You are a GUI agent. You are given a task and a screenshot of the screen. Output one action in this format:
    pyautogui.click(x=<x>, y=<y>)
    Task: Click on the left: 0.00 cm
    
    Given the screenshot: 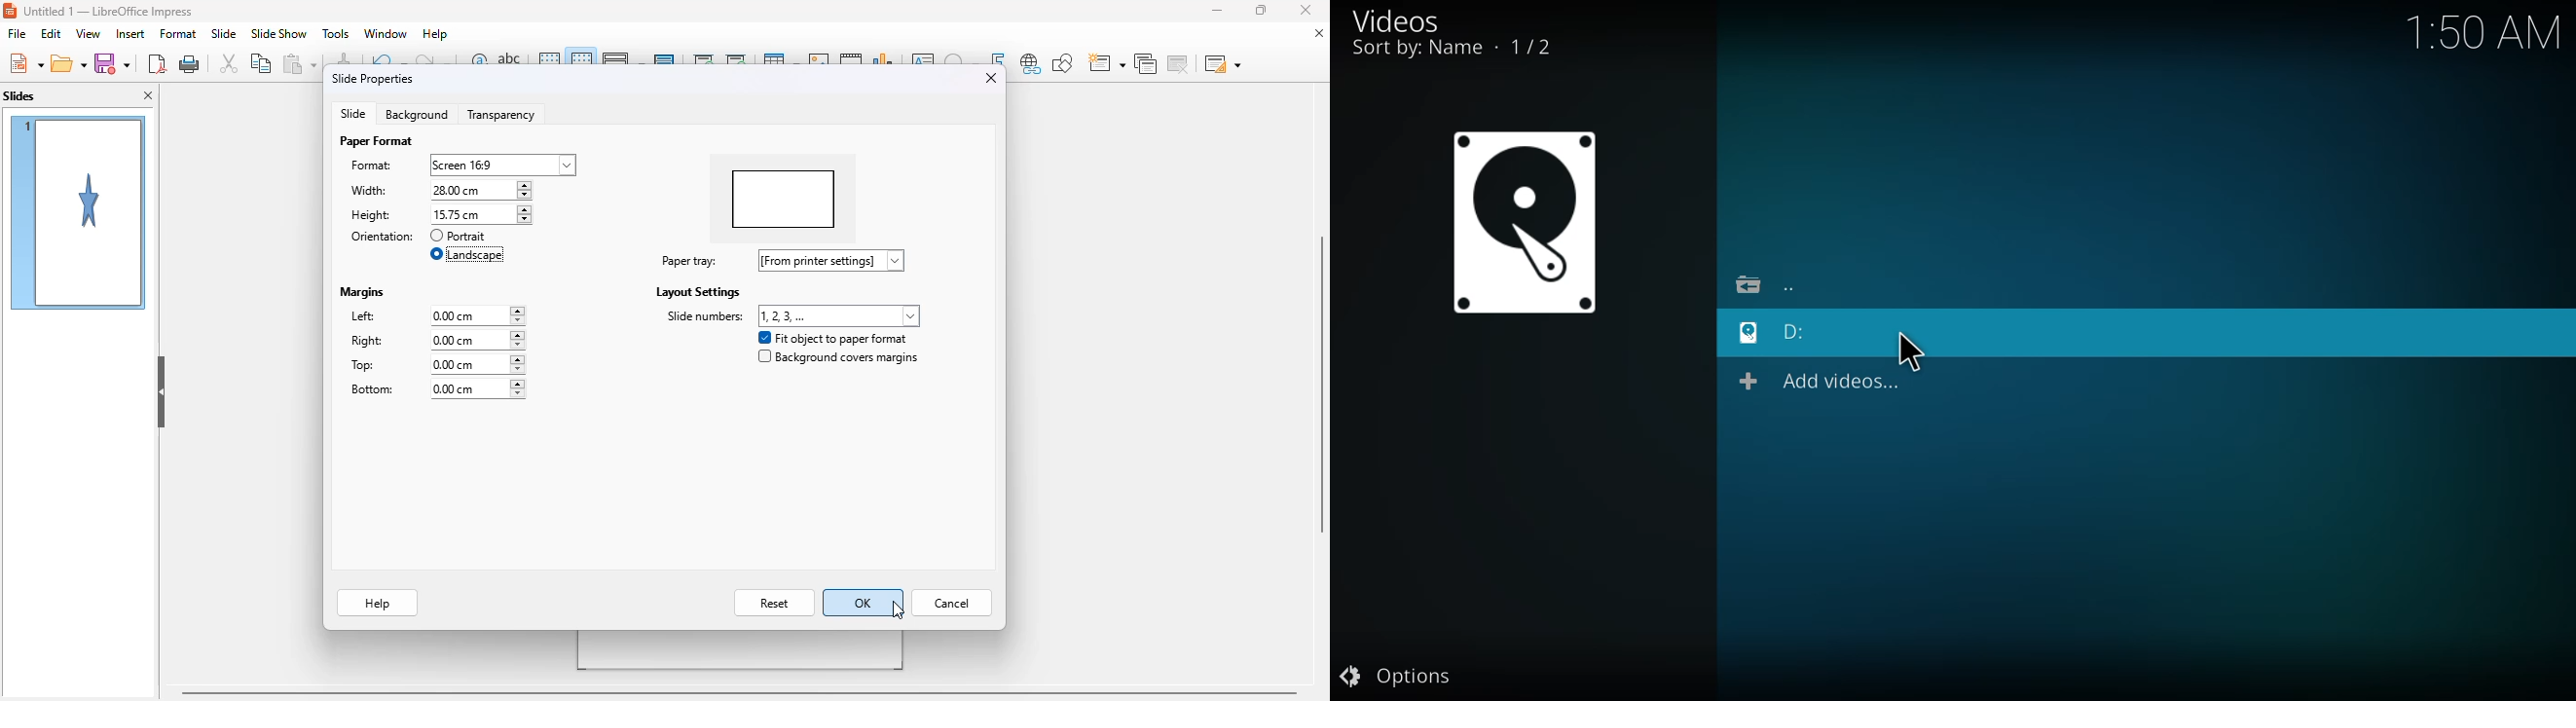 What is the action you would take?
    pyautogui.click(x=467, y=315)
    